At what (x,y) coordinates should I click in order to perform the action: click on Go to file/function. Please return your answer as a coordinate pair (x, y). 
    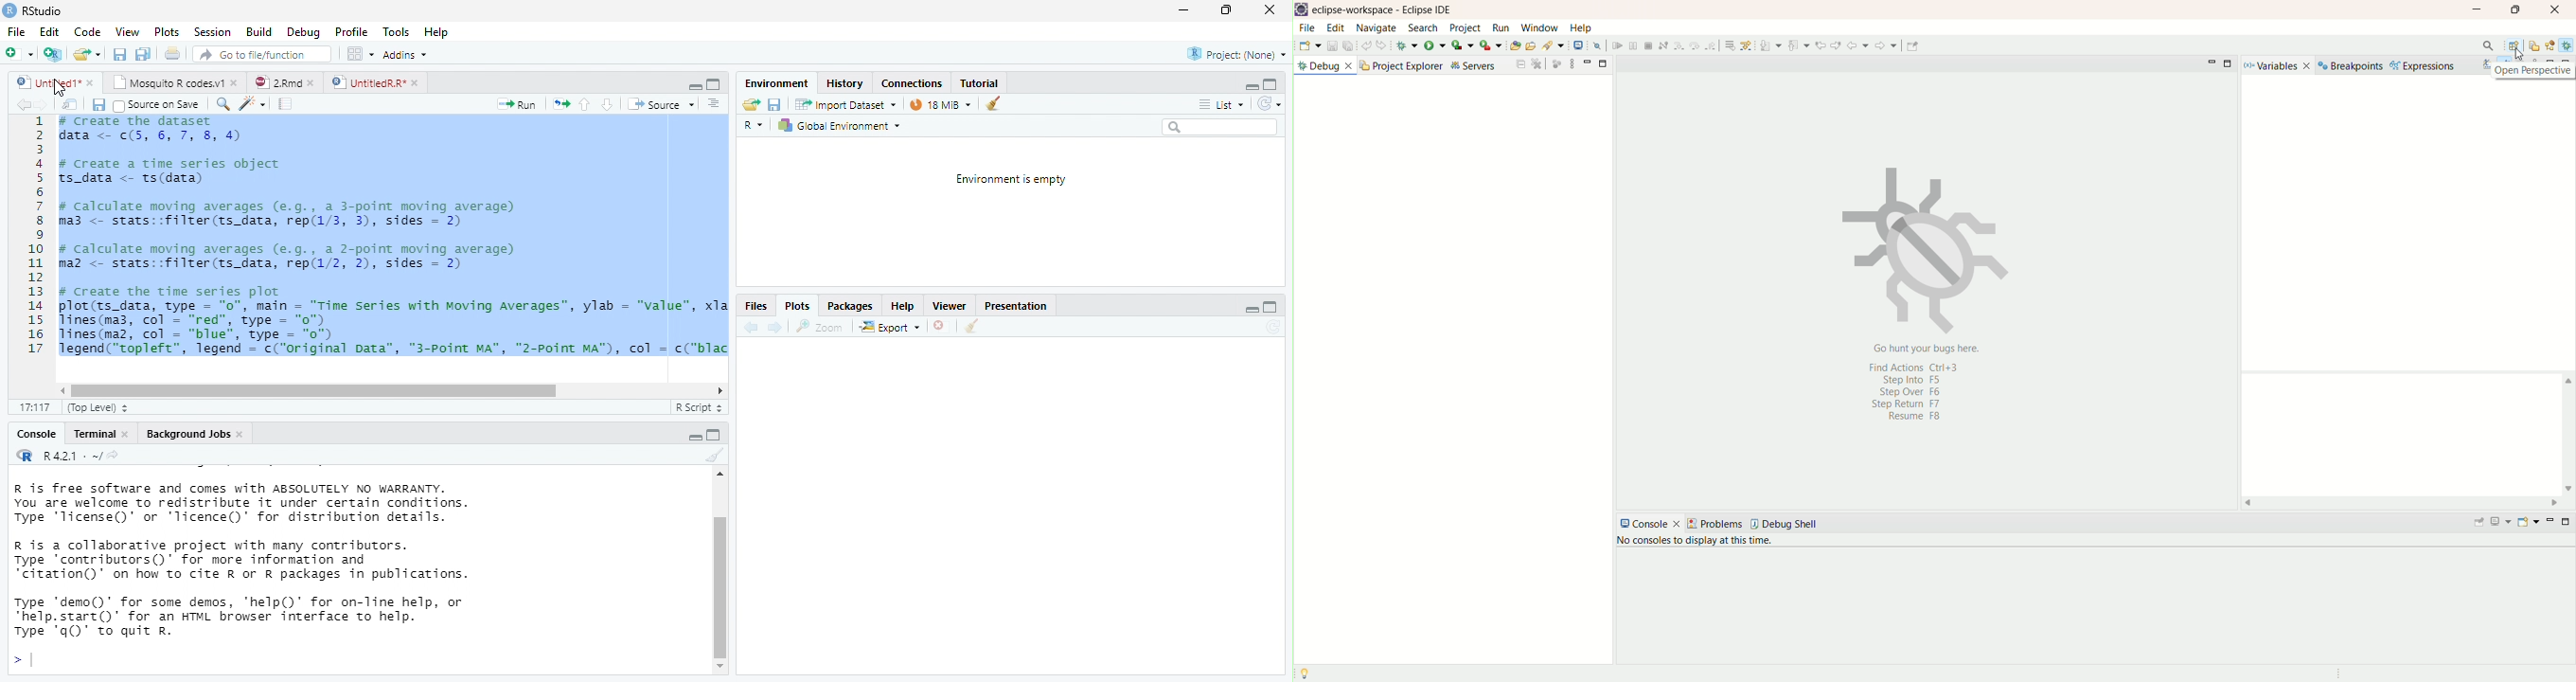
    Looking at the image, I should click on (258, 54).